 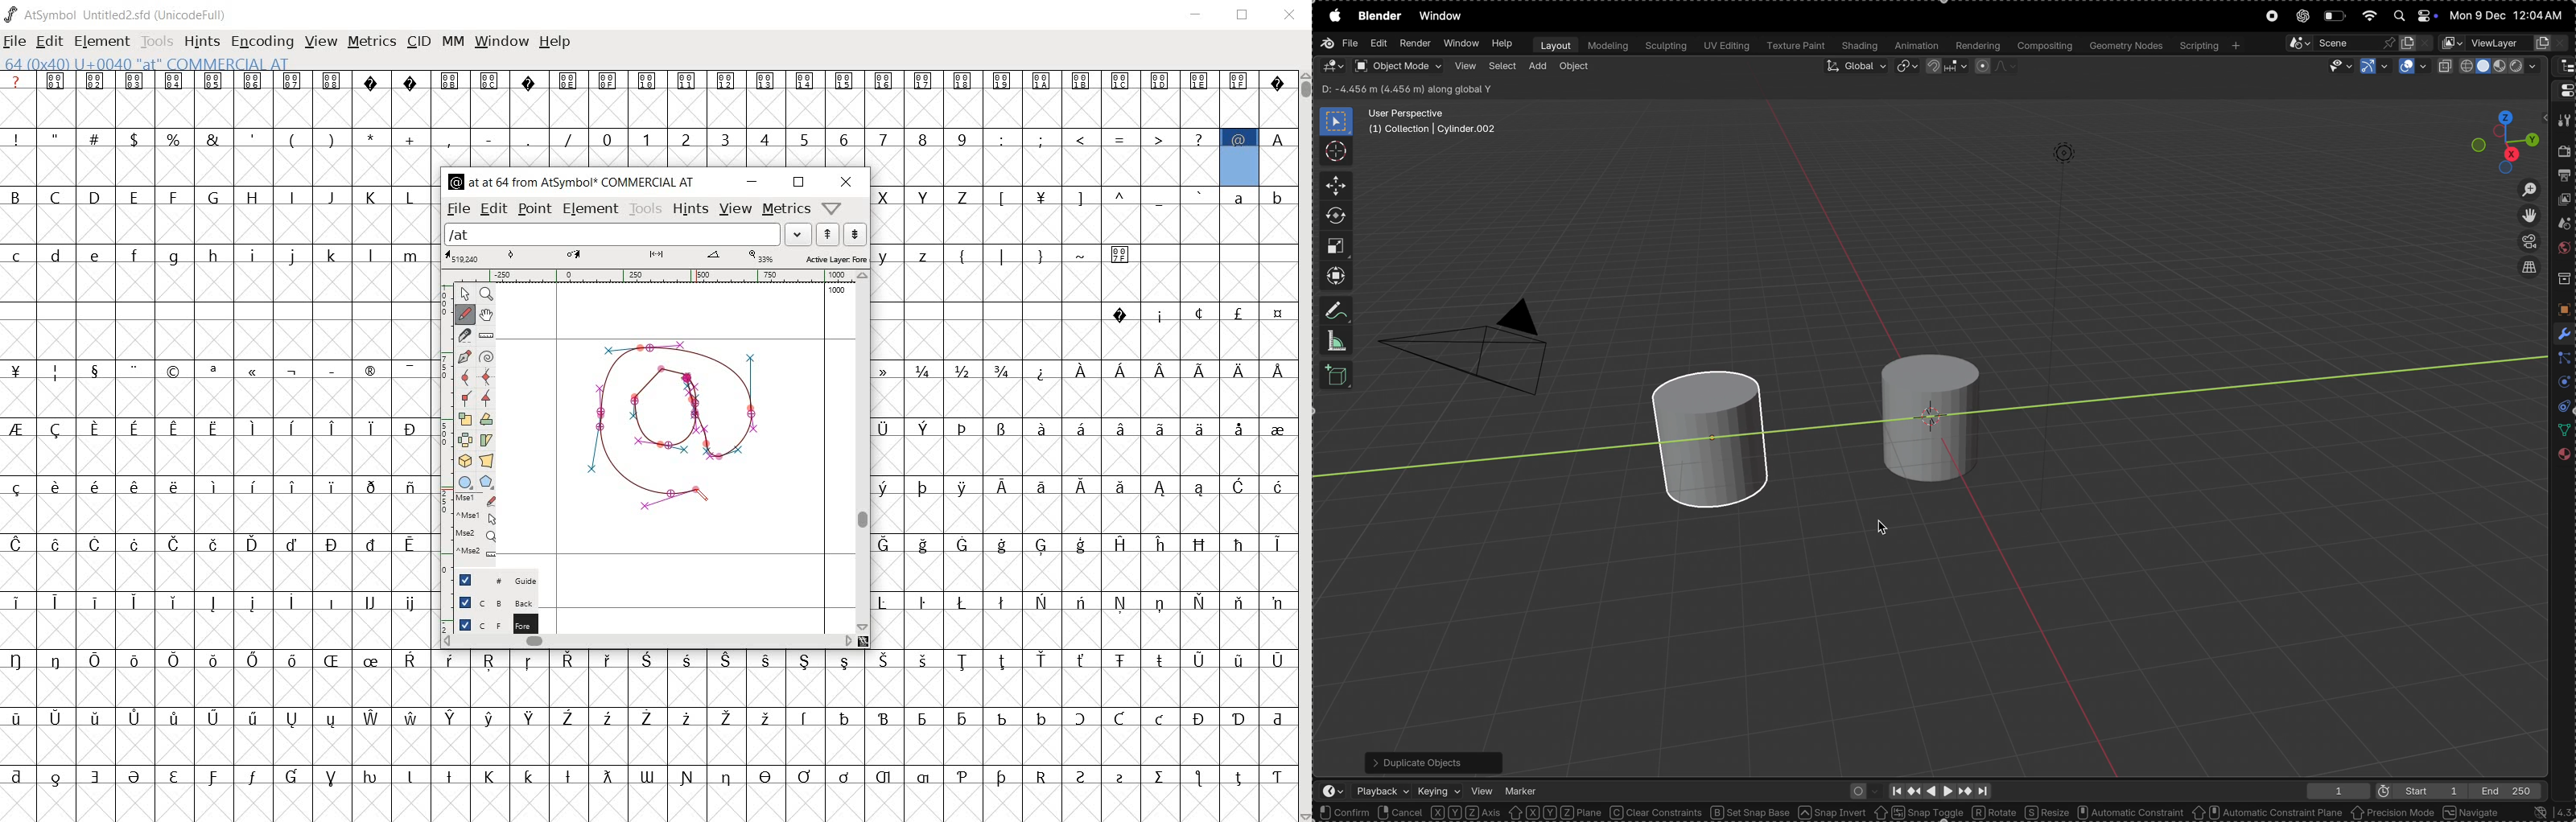 I want to click on help/window, so click(x=835, y=208).